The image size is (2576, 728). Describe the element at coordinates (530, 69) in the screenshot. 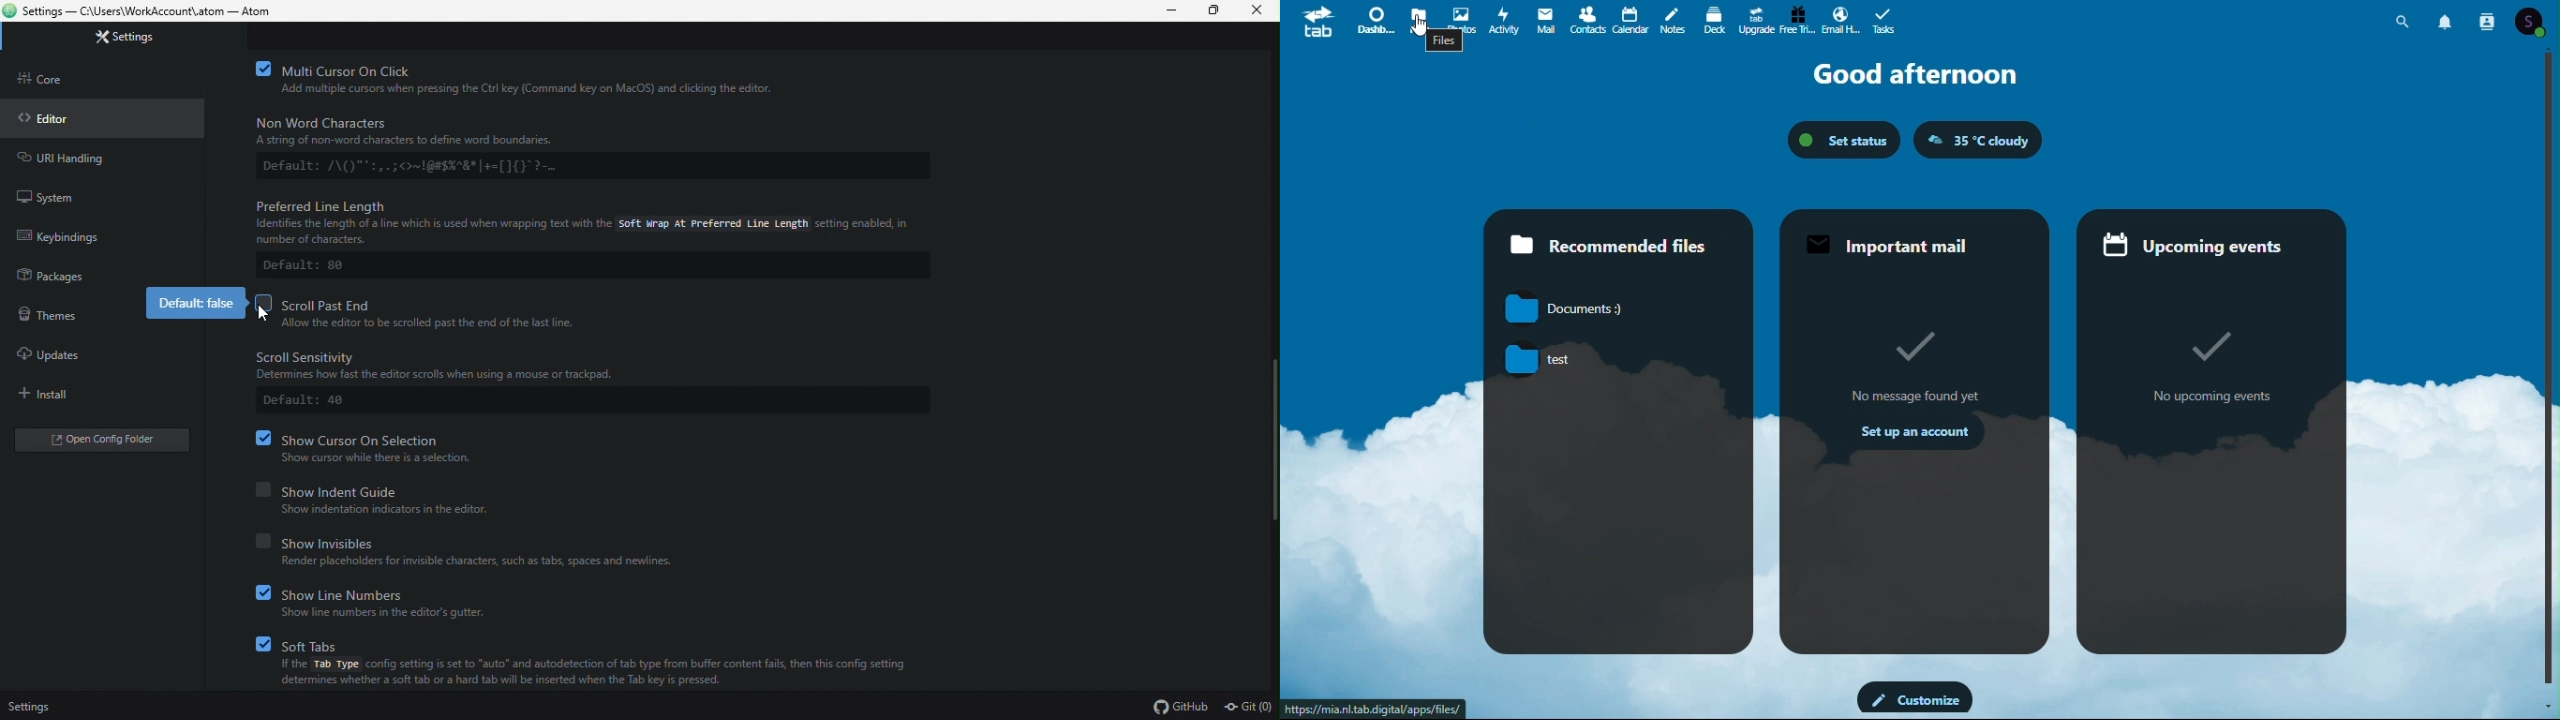

I see `multi cursor on click` at that location.